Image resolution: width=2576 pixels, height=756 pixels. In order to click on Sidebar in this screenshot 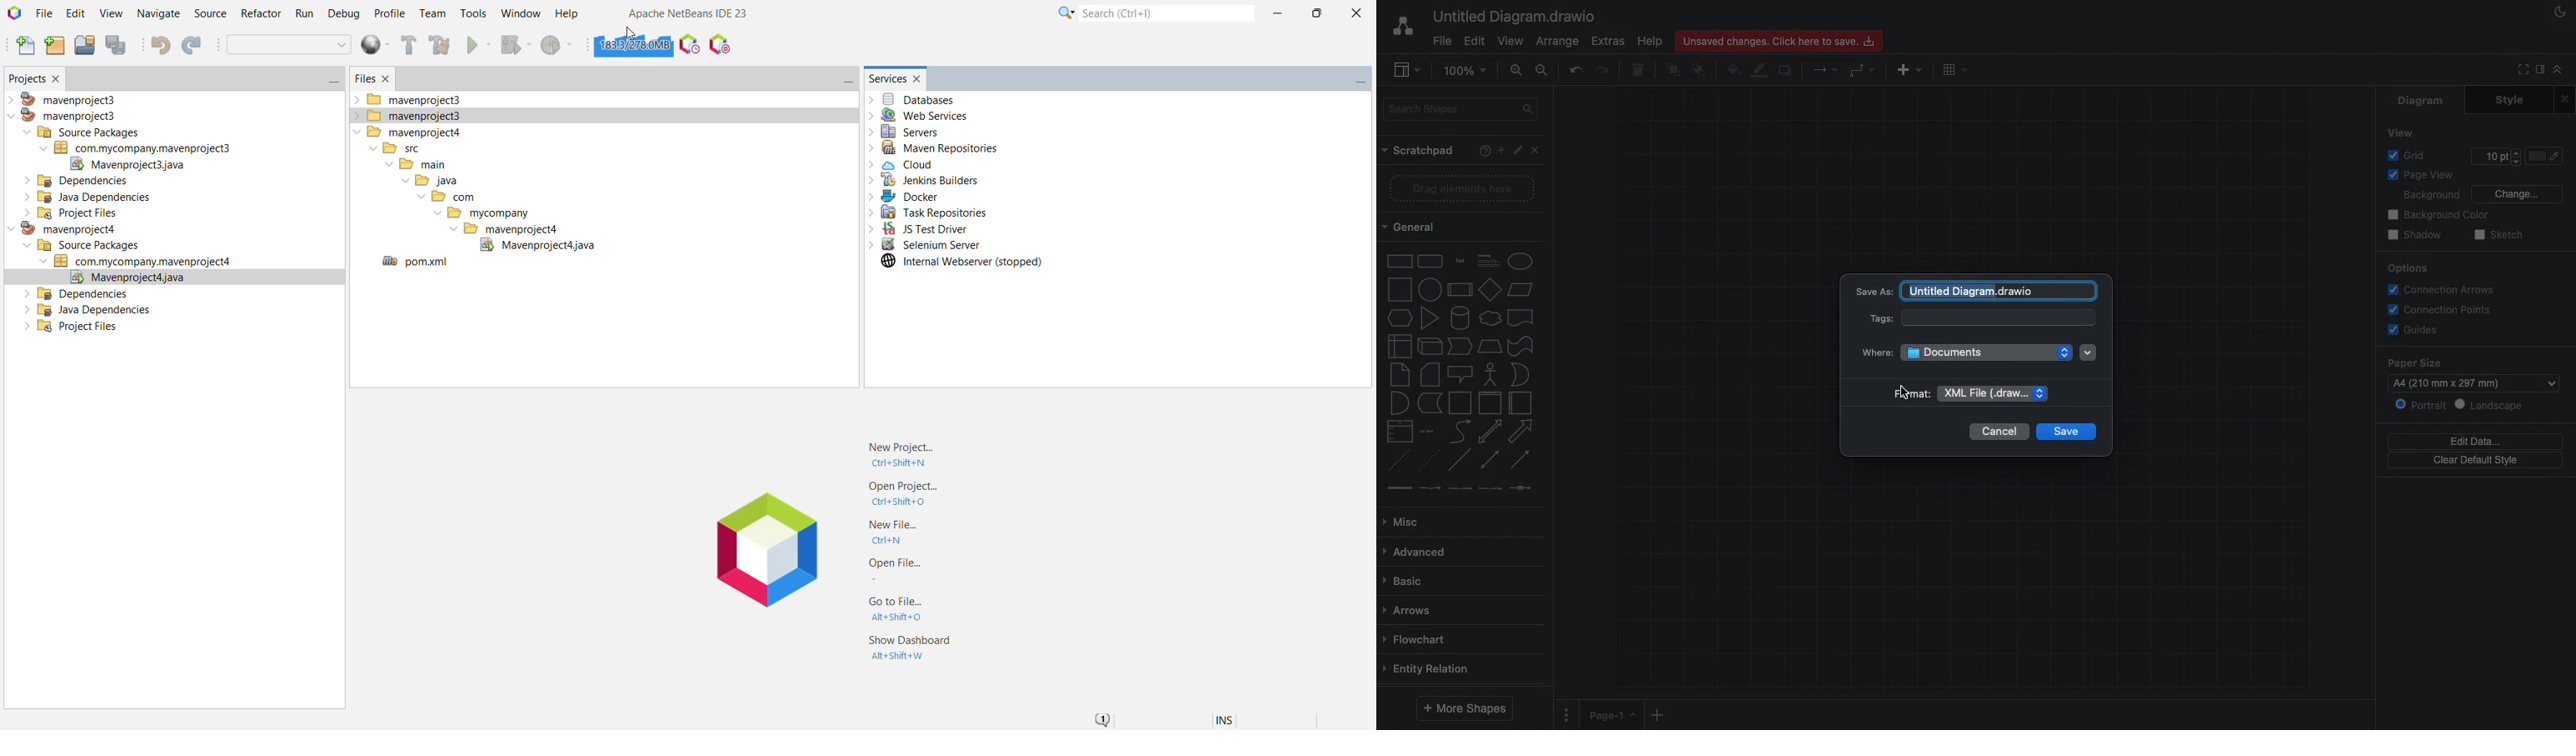, I will do `click(2539, 71)`.